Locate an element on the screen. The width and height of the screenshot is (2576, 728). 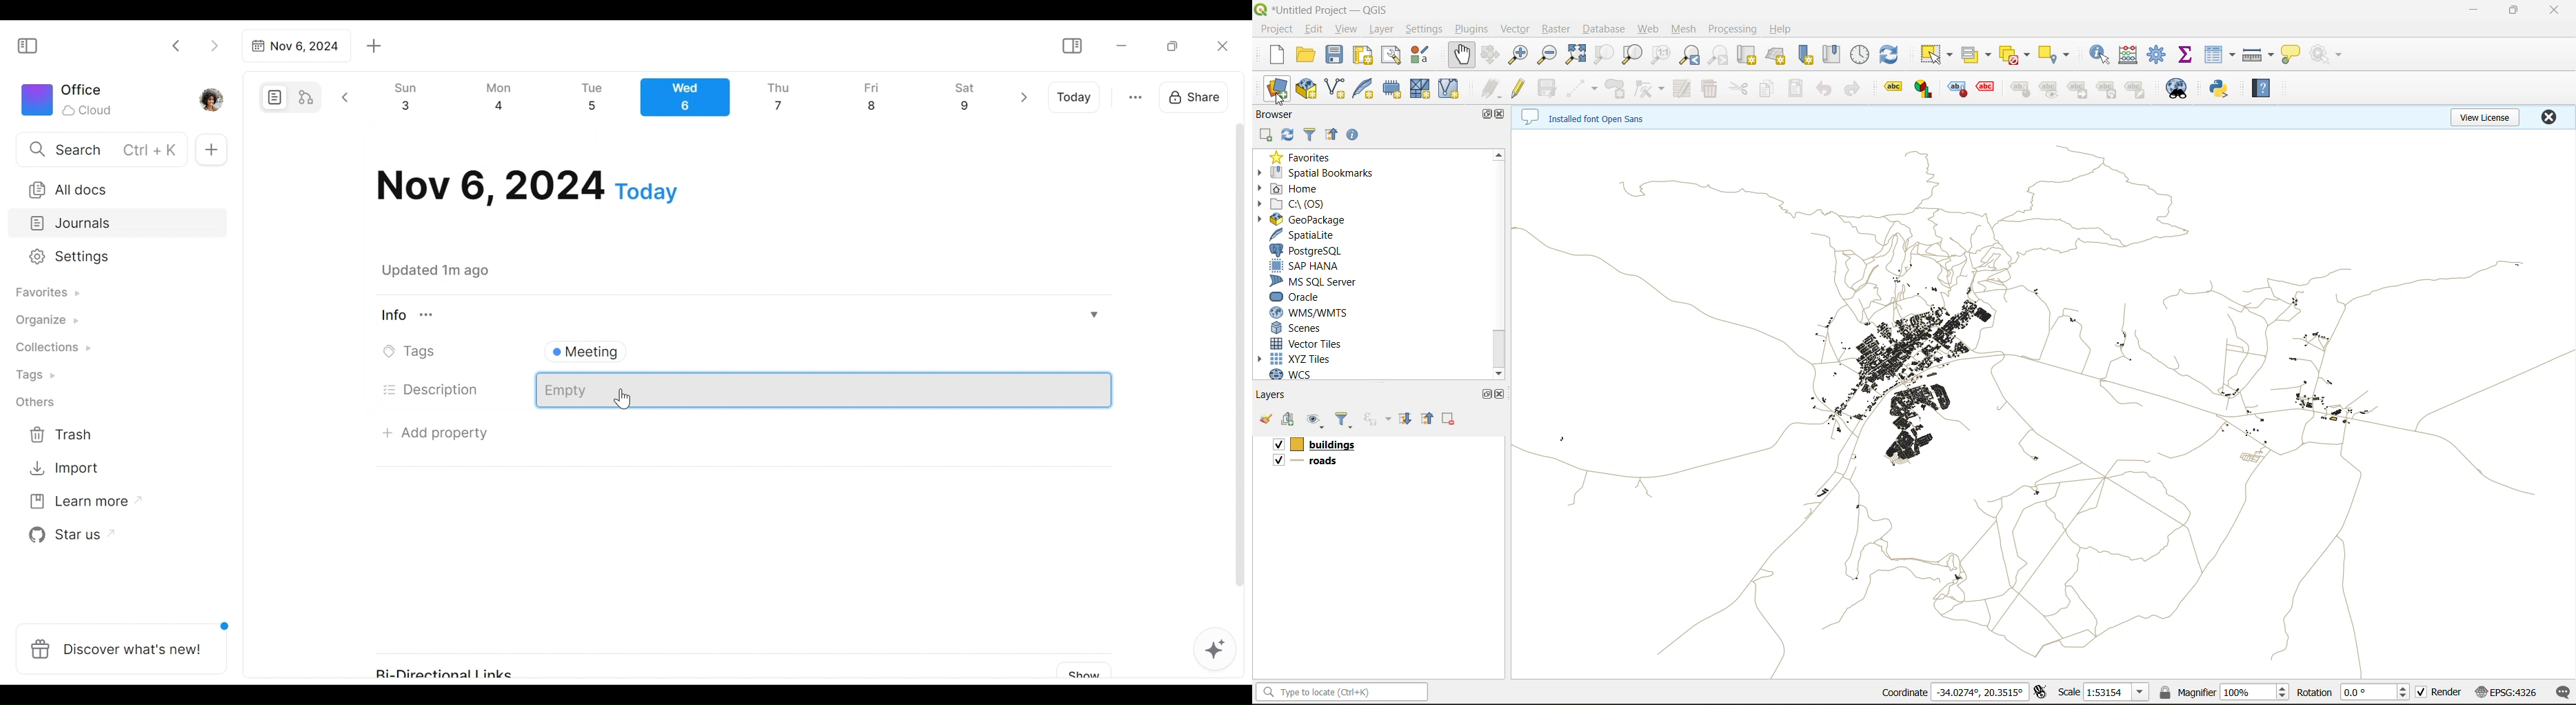
Add new tab is located at coordinates (375, 46).